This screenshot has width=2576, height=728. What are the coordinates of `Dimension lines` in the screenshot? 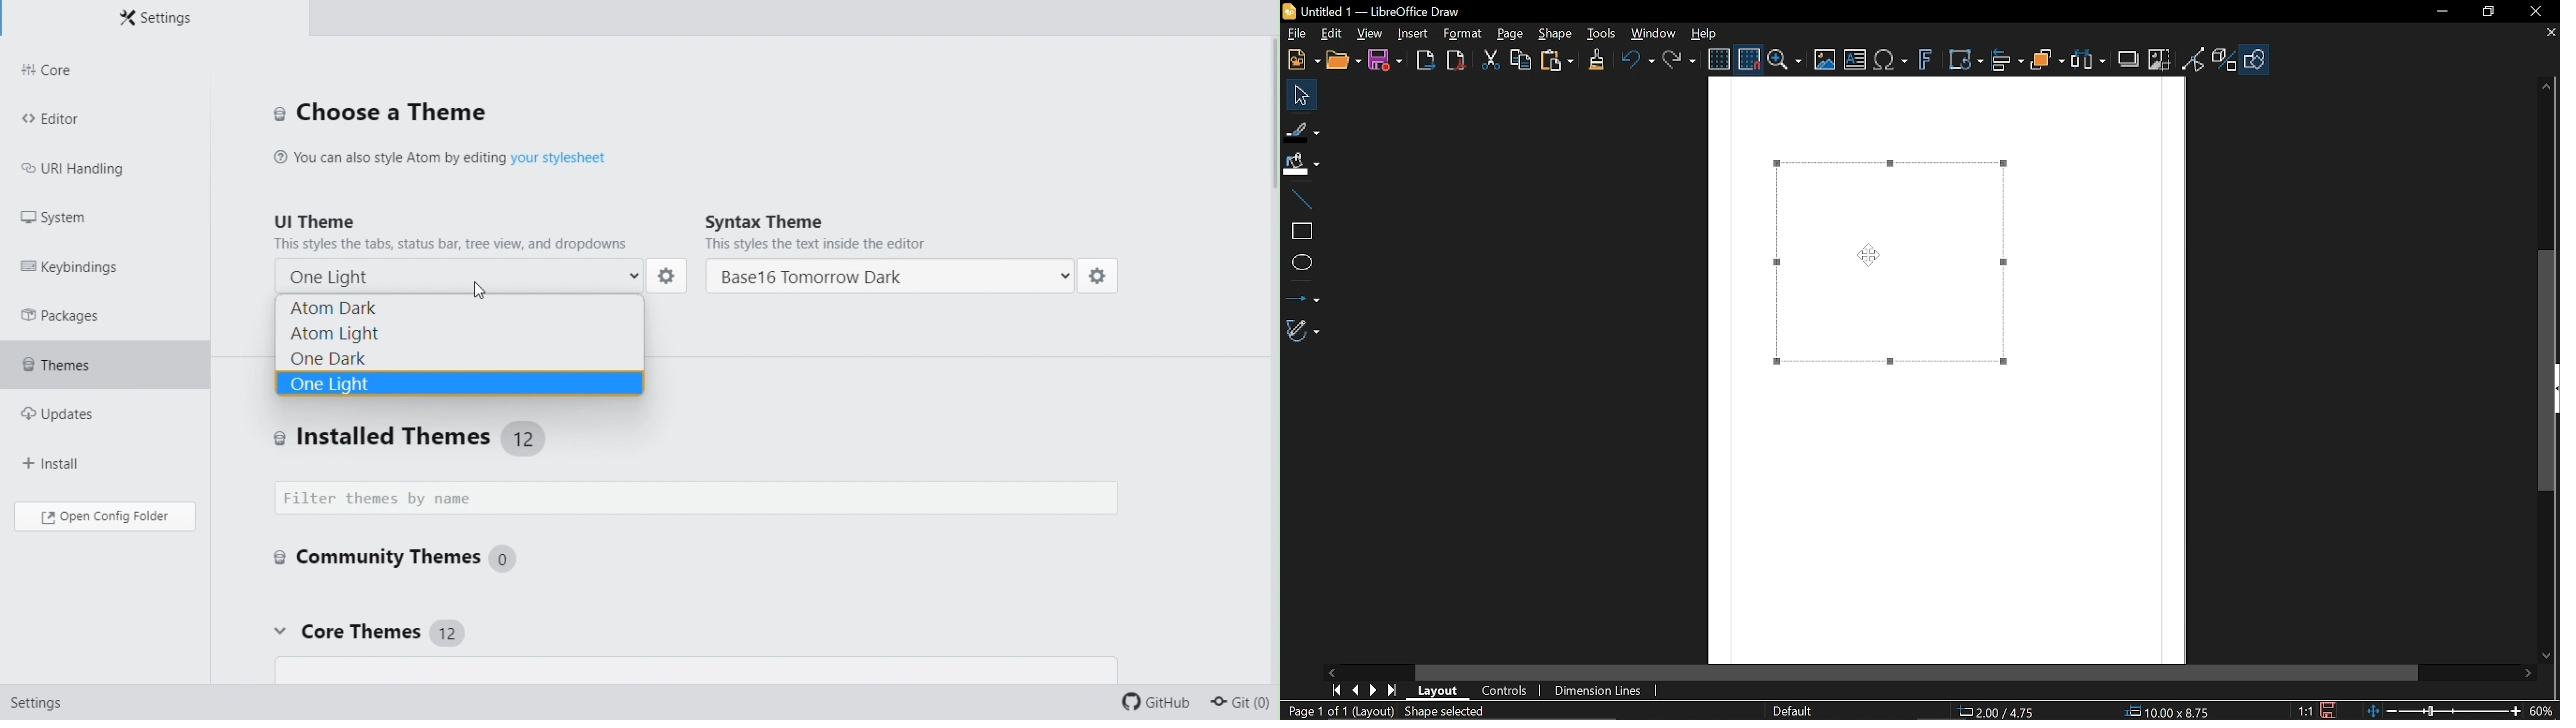 It's located at (1599, 690).